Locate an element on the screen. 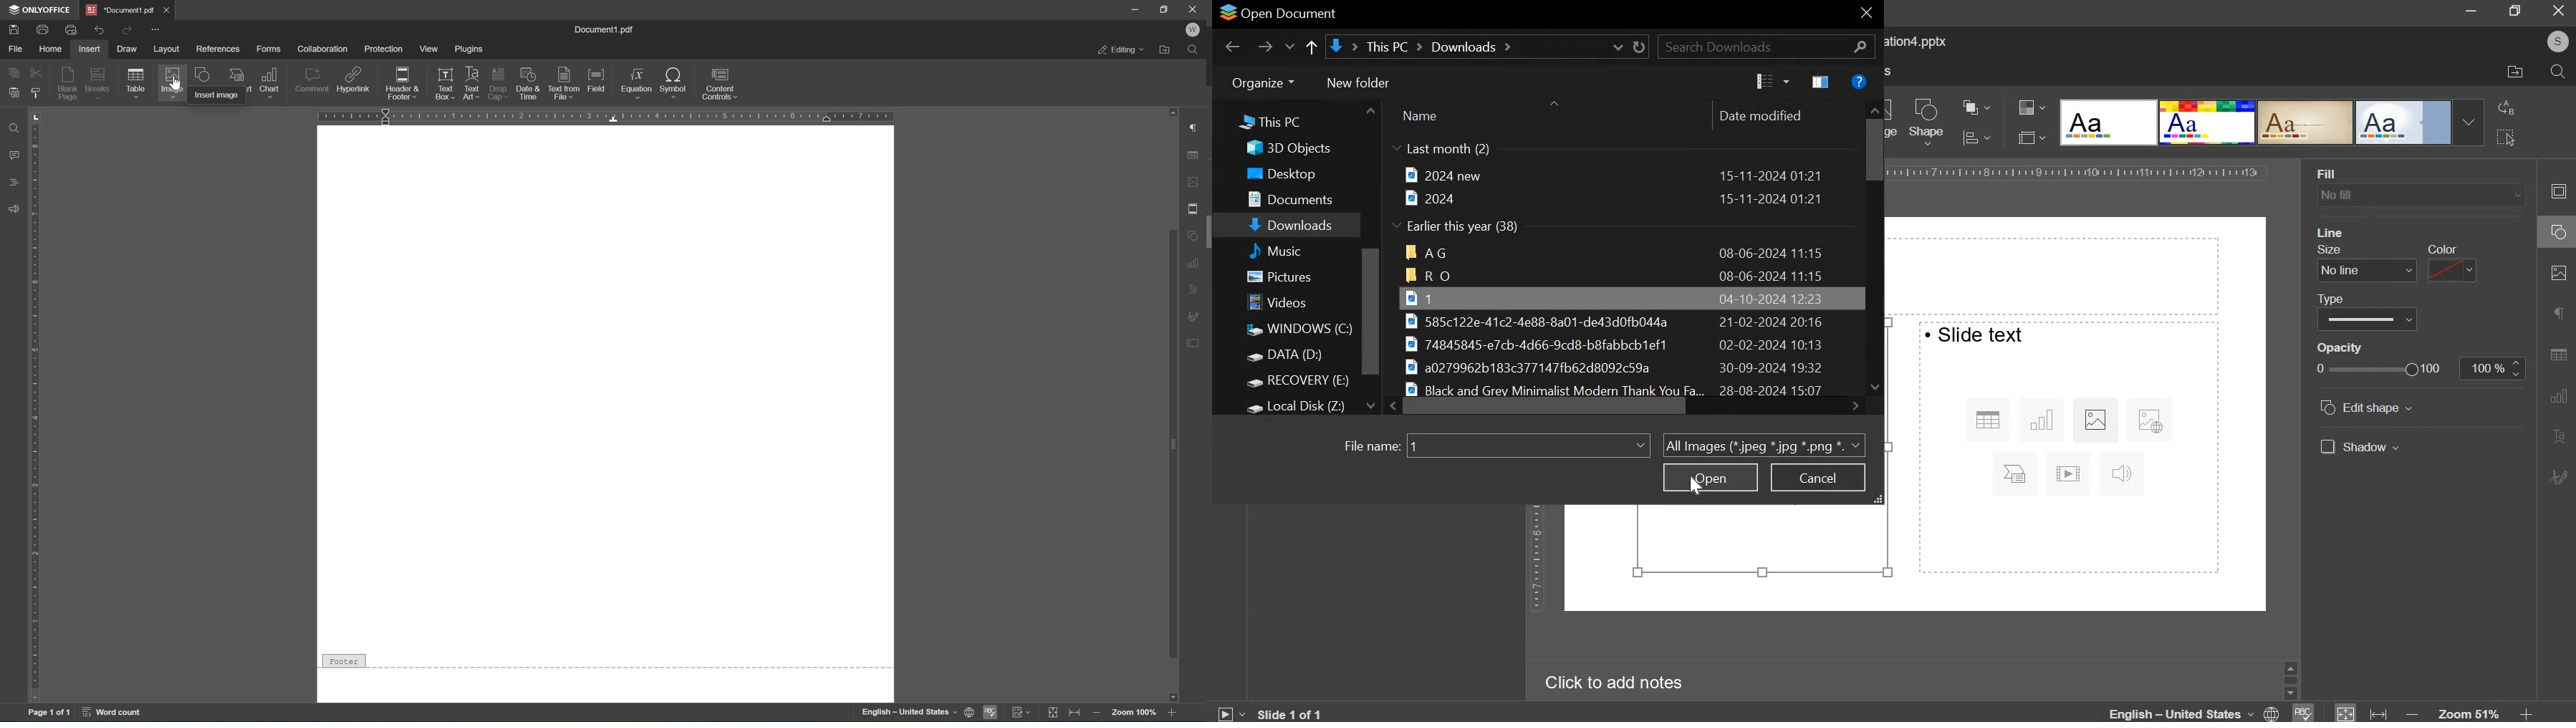  file name is located at coordinates (1527, 444).